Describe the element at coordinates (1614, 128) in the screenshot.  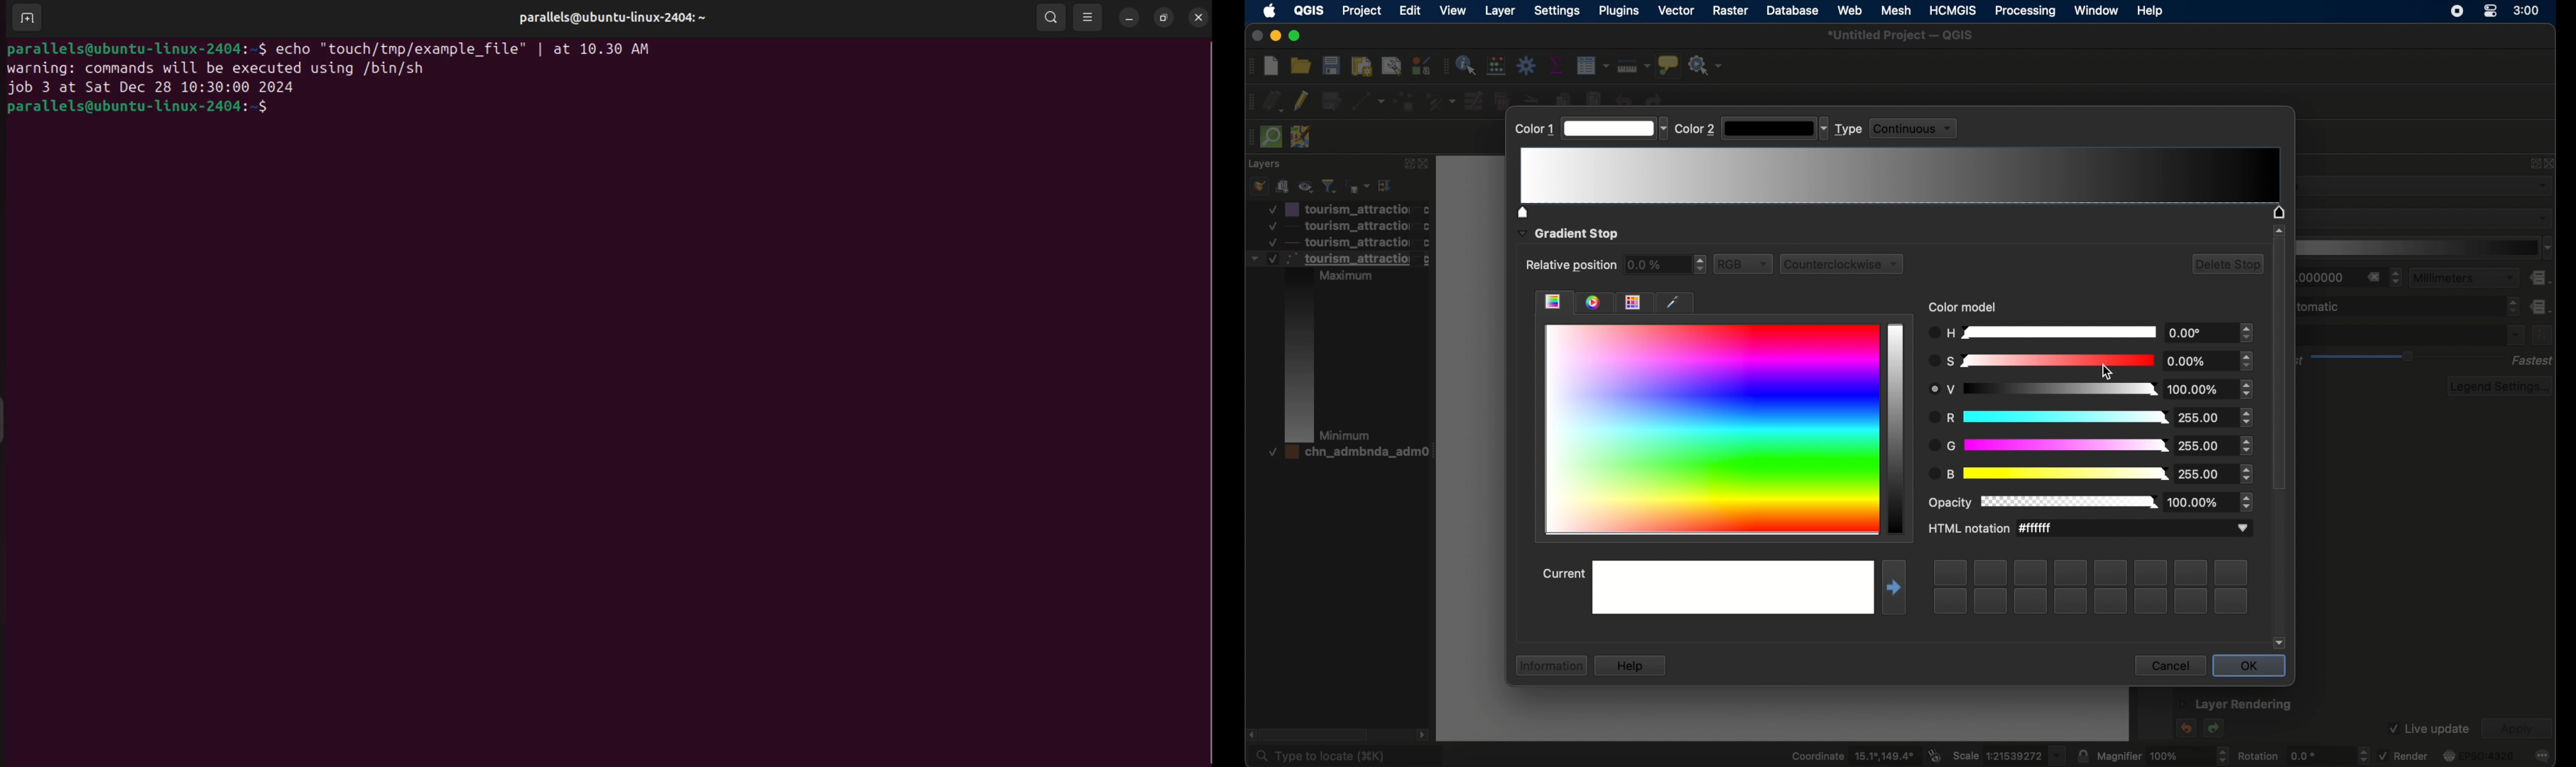
I see `dropdown menu` at that location.